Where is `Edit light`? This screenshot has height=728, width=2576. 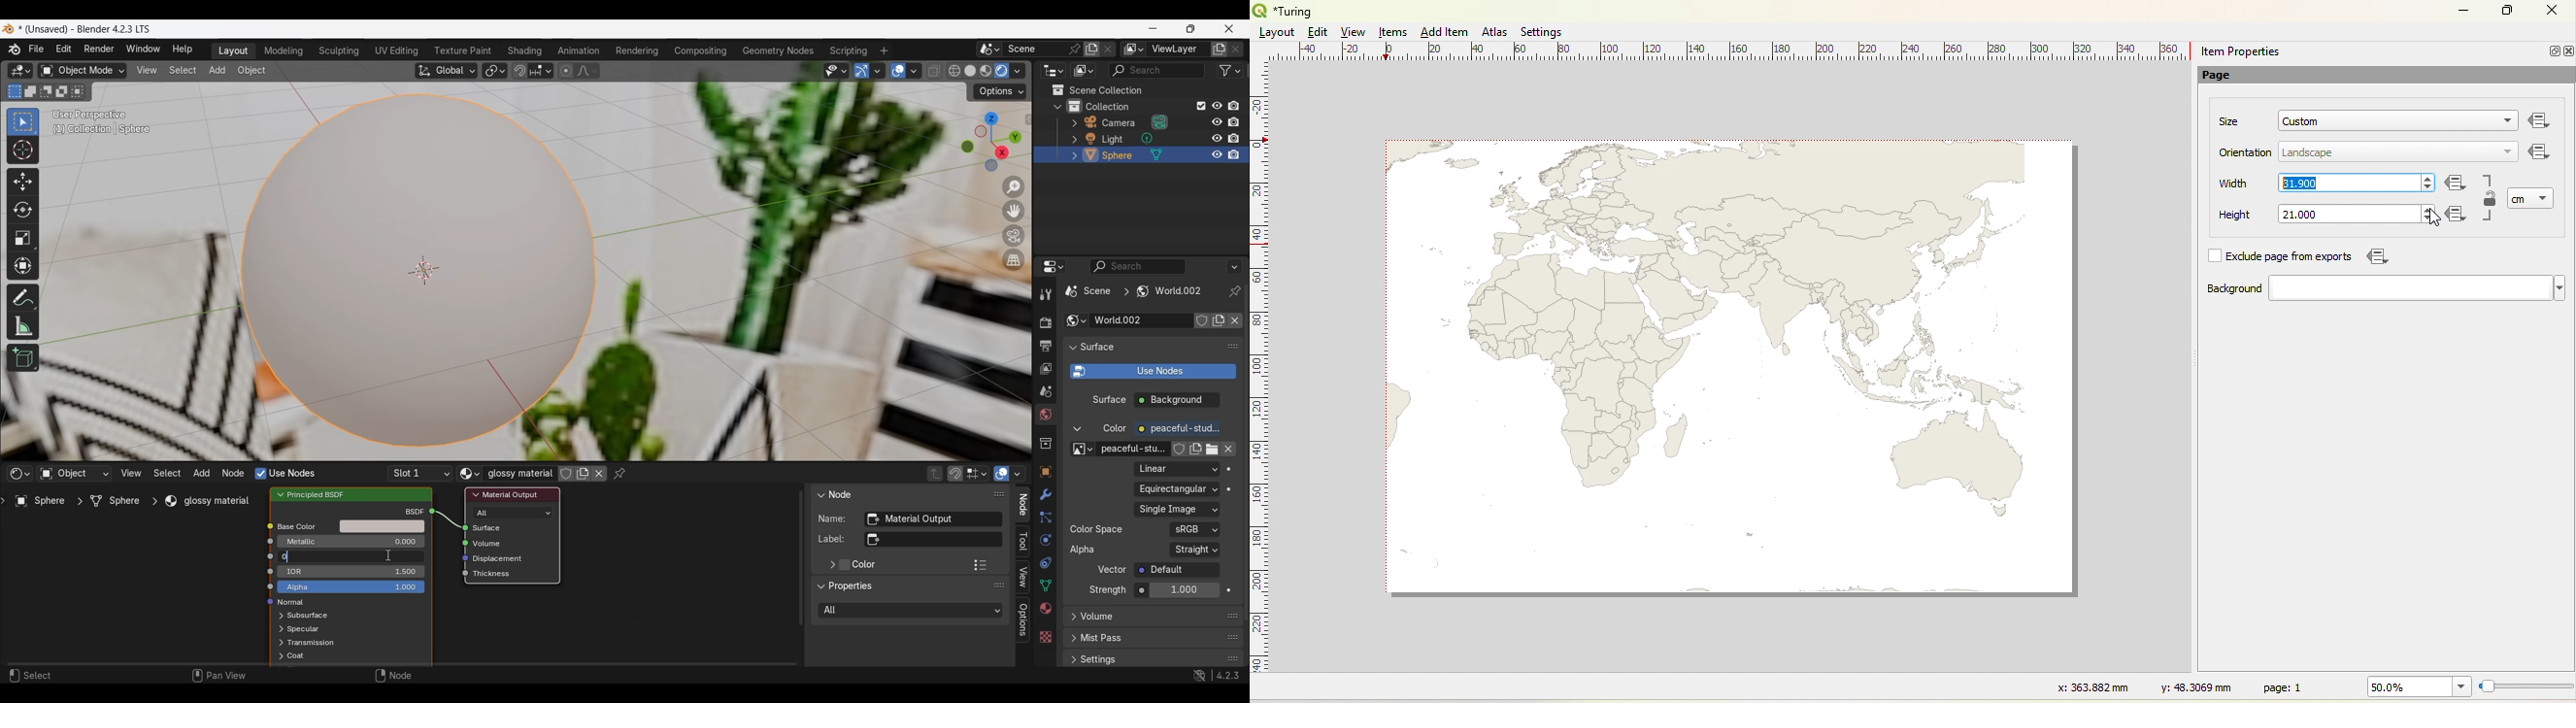
Edit light is located at coordinates (1091, 138).